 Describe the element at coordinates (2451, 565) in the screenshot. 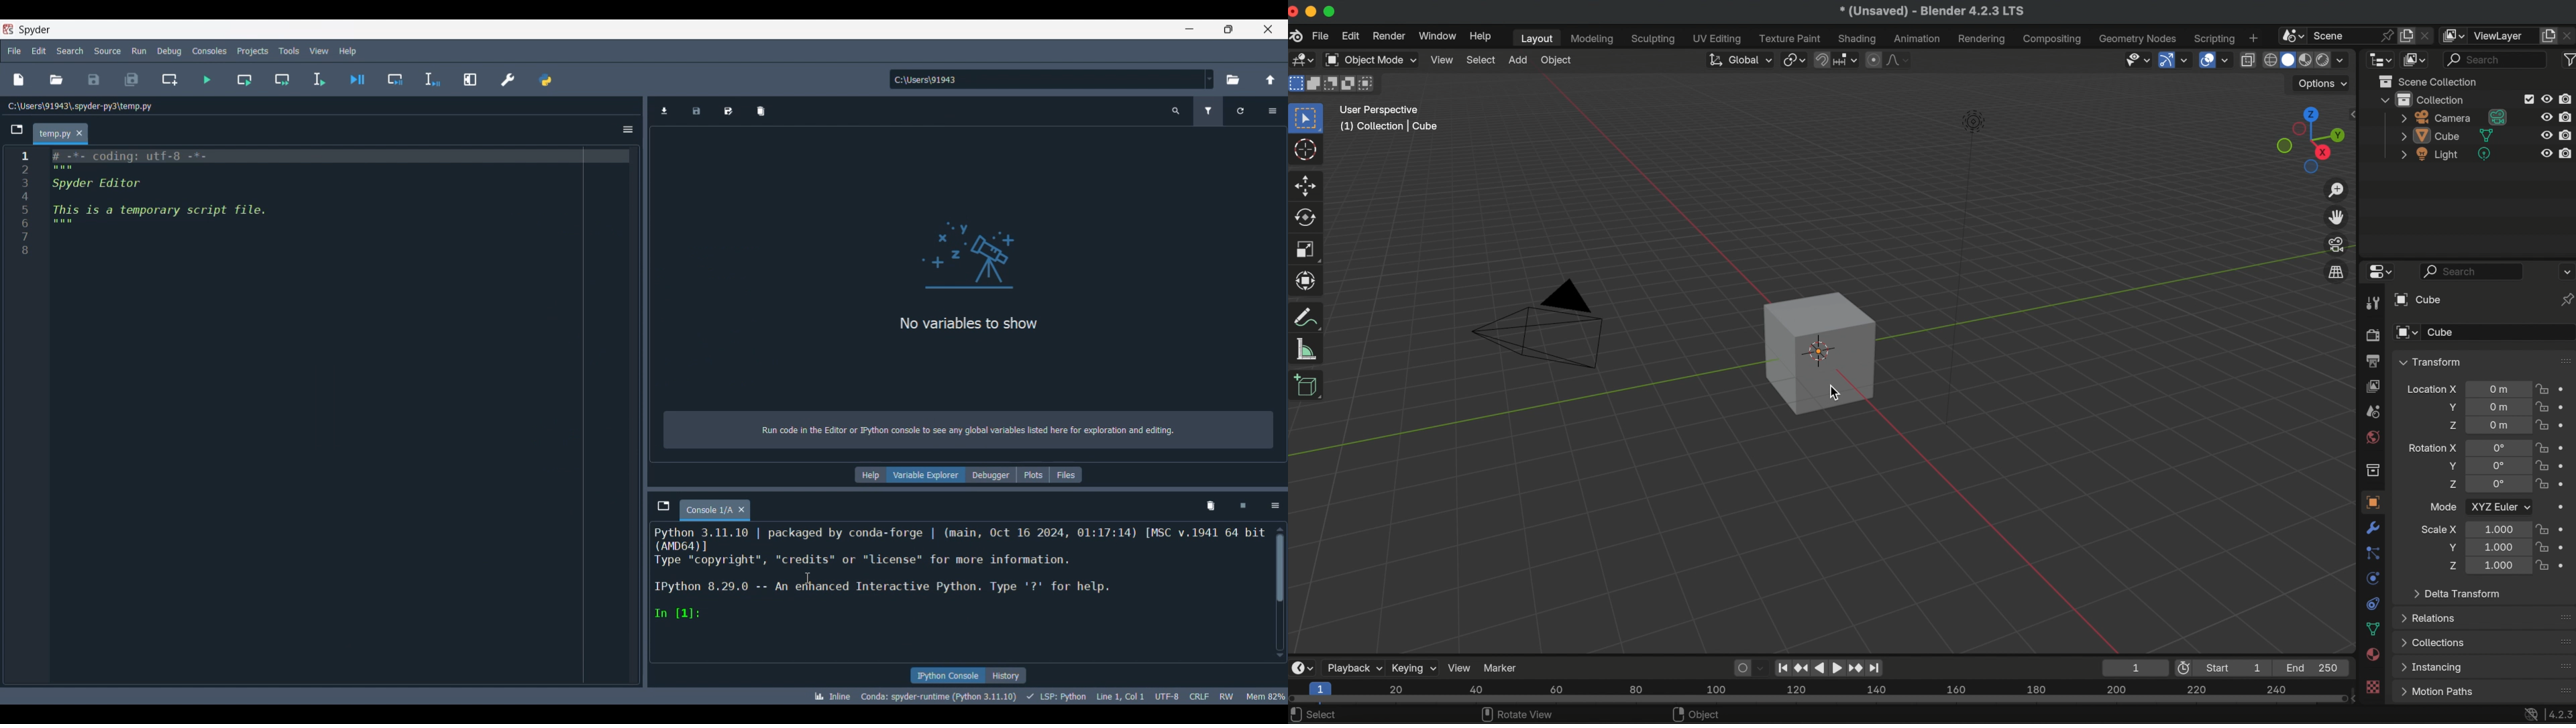

I see `scale Z` at that location.